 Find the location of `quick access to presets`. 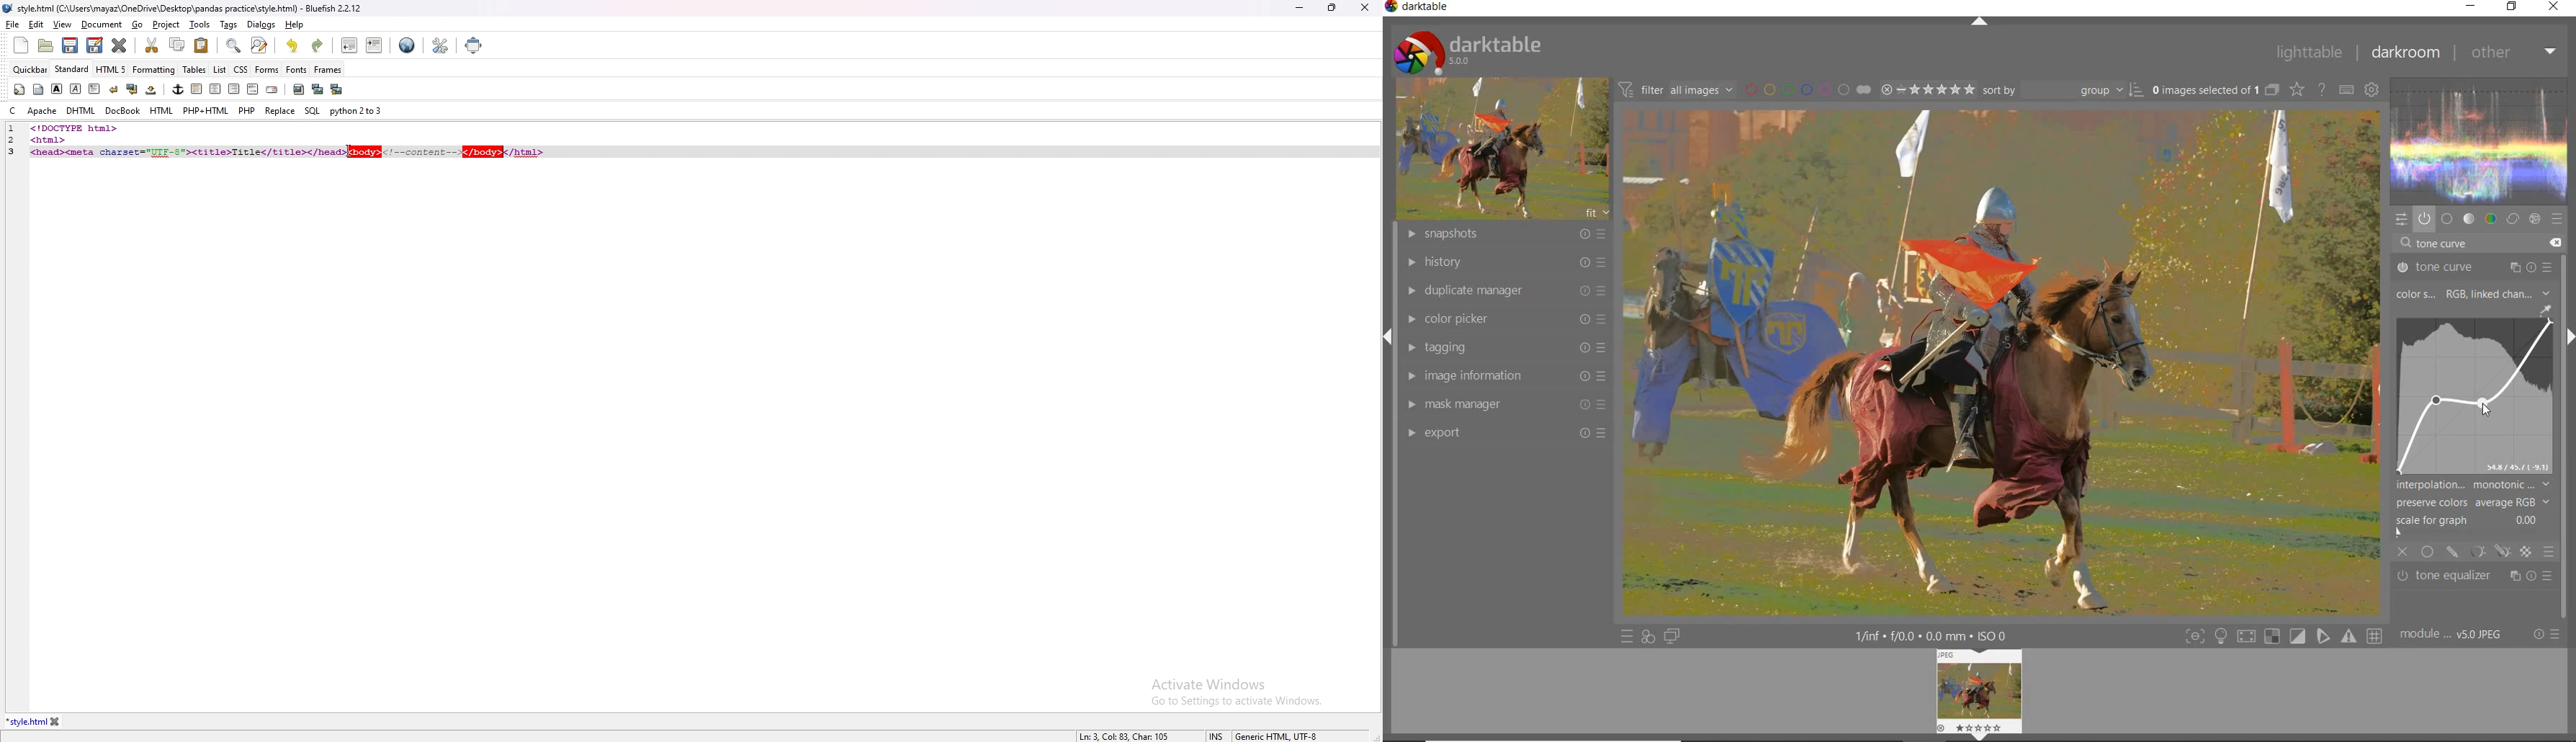

quick access to presets is located at coordinates (1627, 637).